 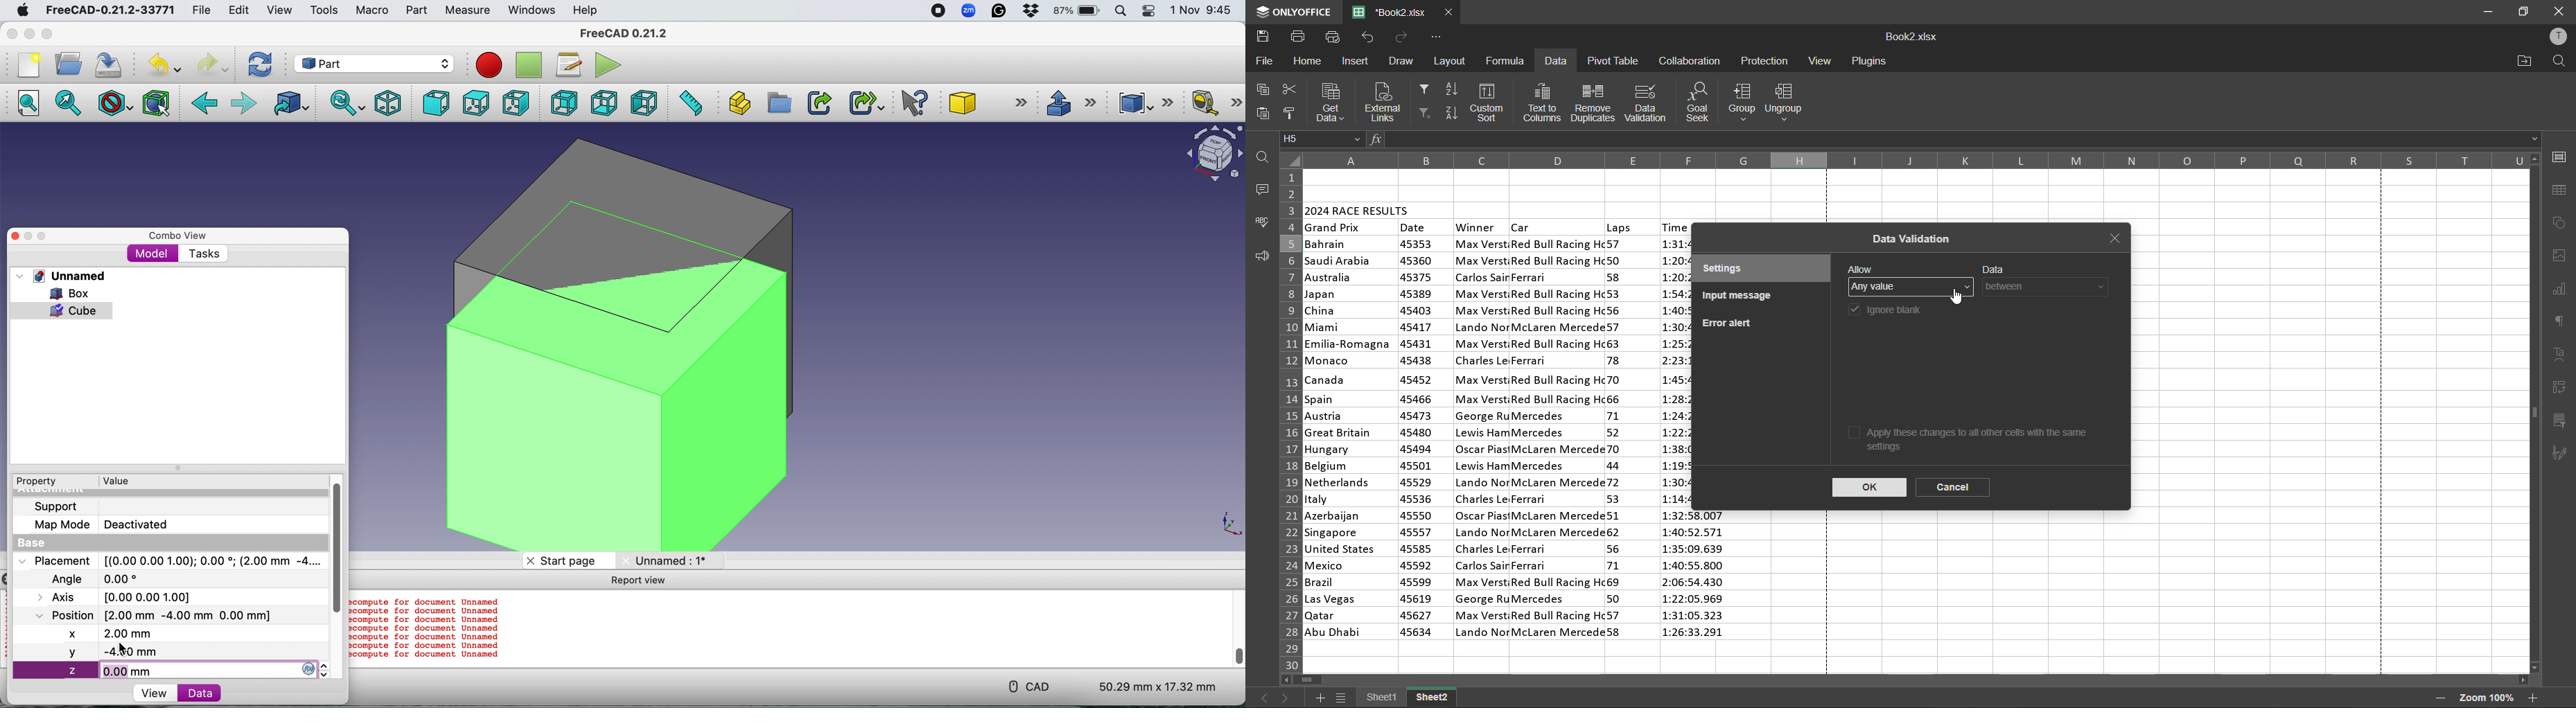 What do you see at coordinates (586, 10) in the screenshot?
I see `Help` at bounding box center [586, 10].